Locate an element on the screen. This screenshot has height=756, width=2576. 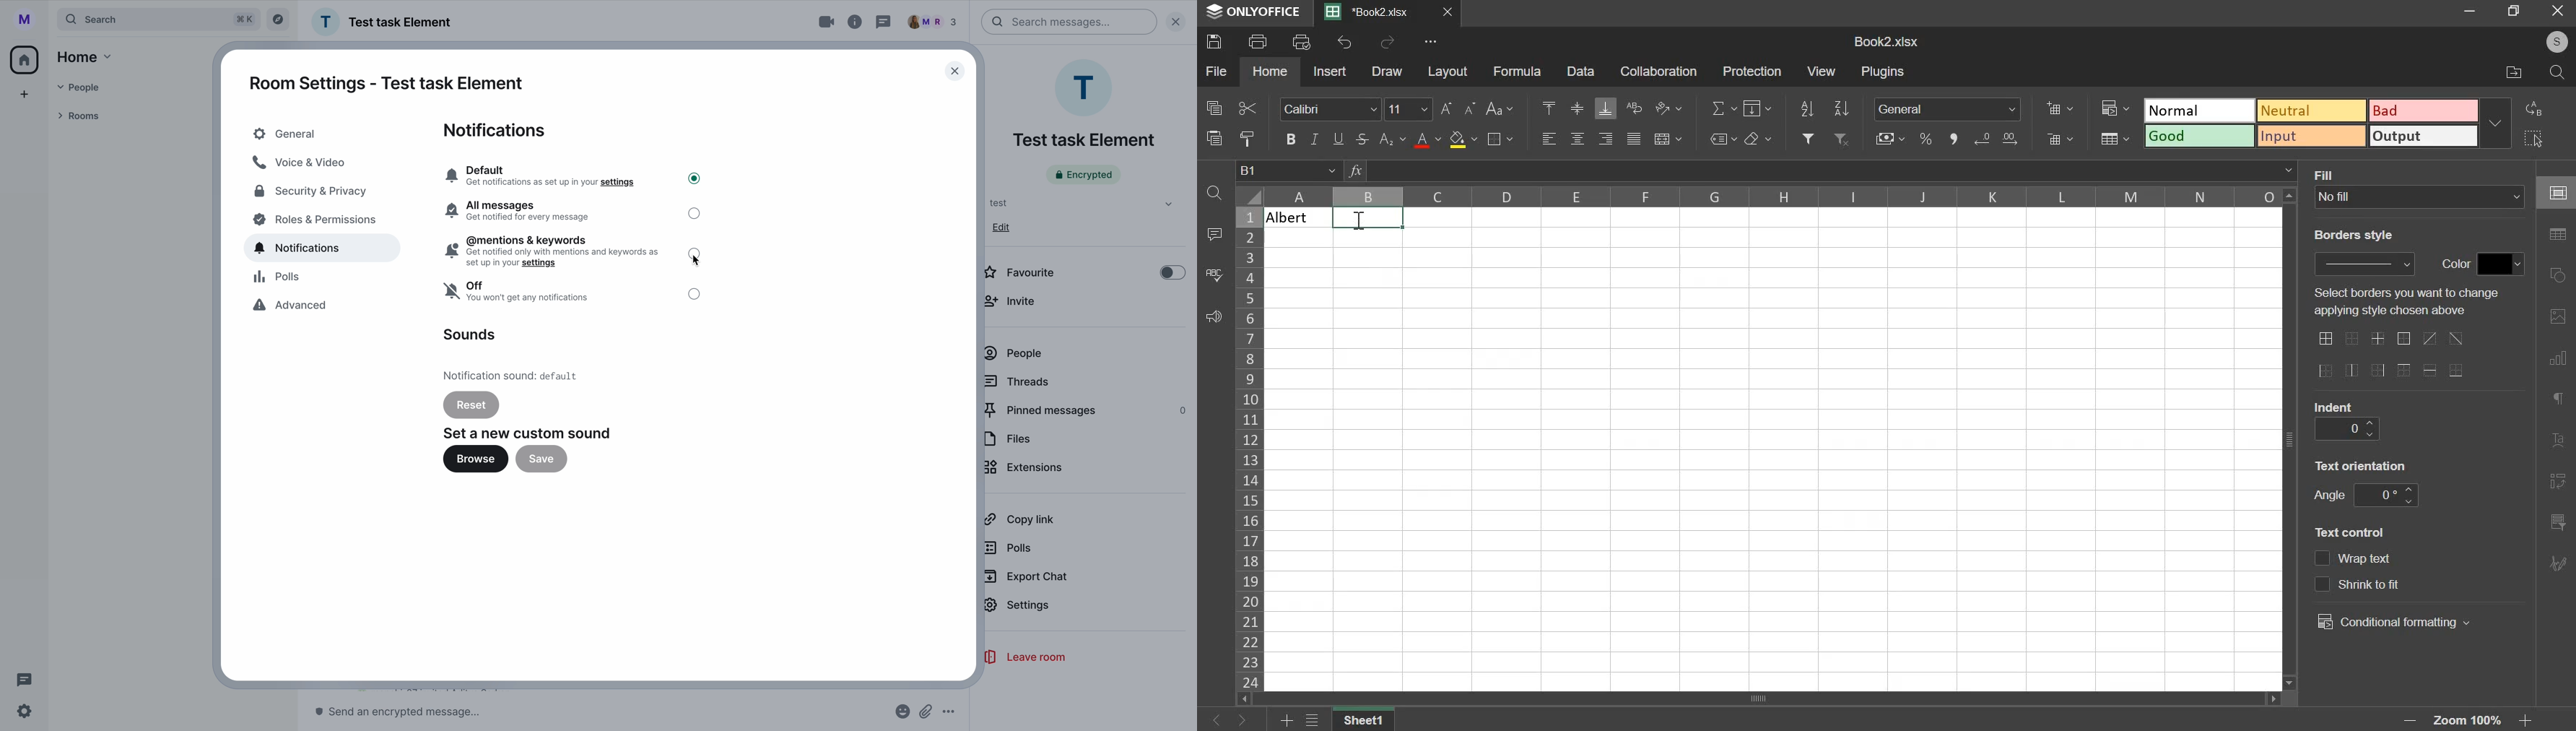
shape settings is located at coordinates (2559, 271).